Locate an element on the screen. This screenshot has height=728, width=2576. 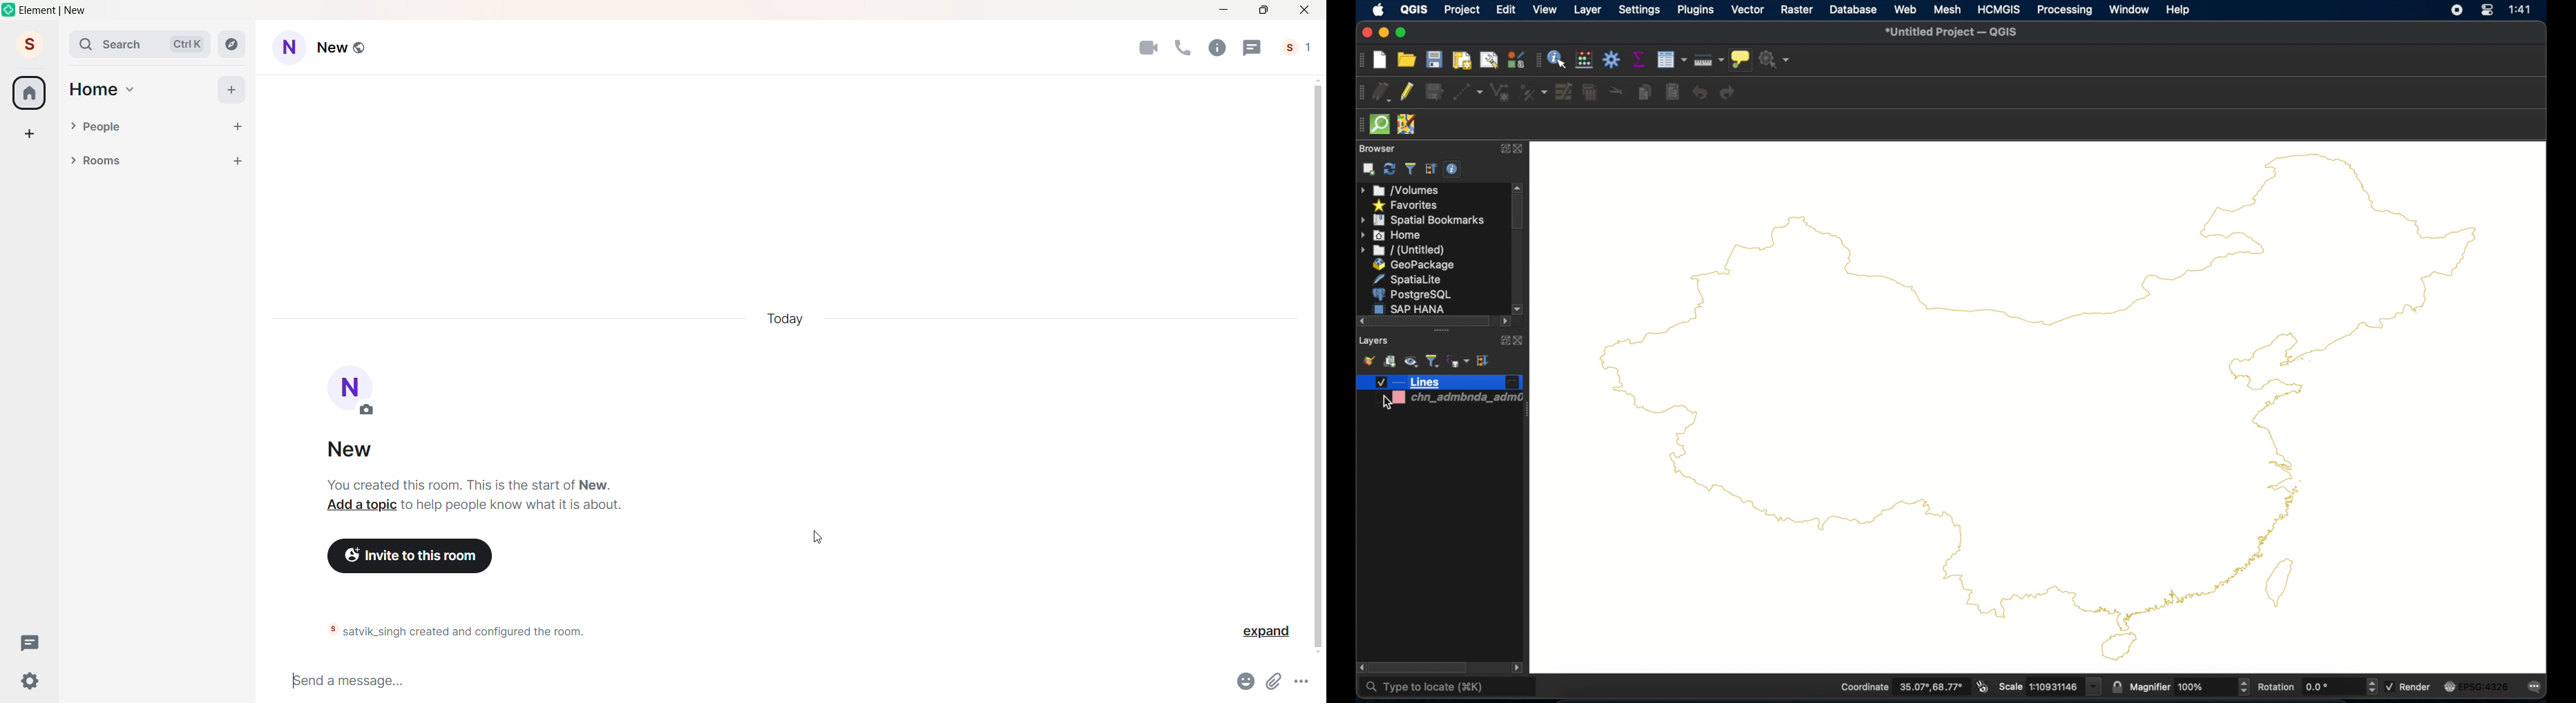
maximize is located at coordinates (1403, 33).